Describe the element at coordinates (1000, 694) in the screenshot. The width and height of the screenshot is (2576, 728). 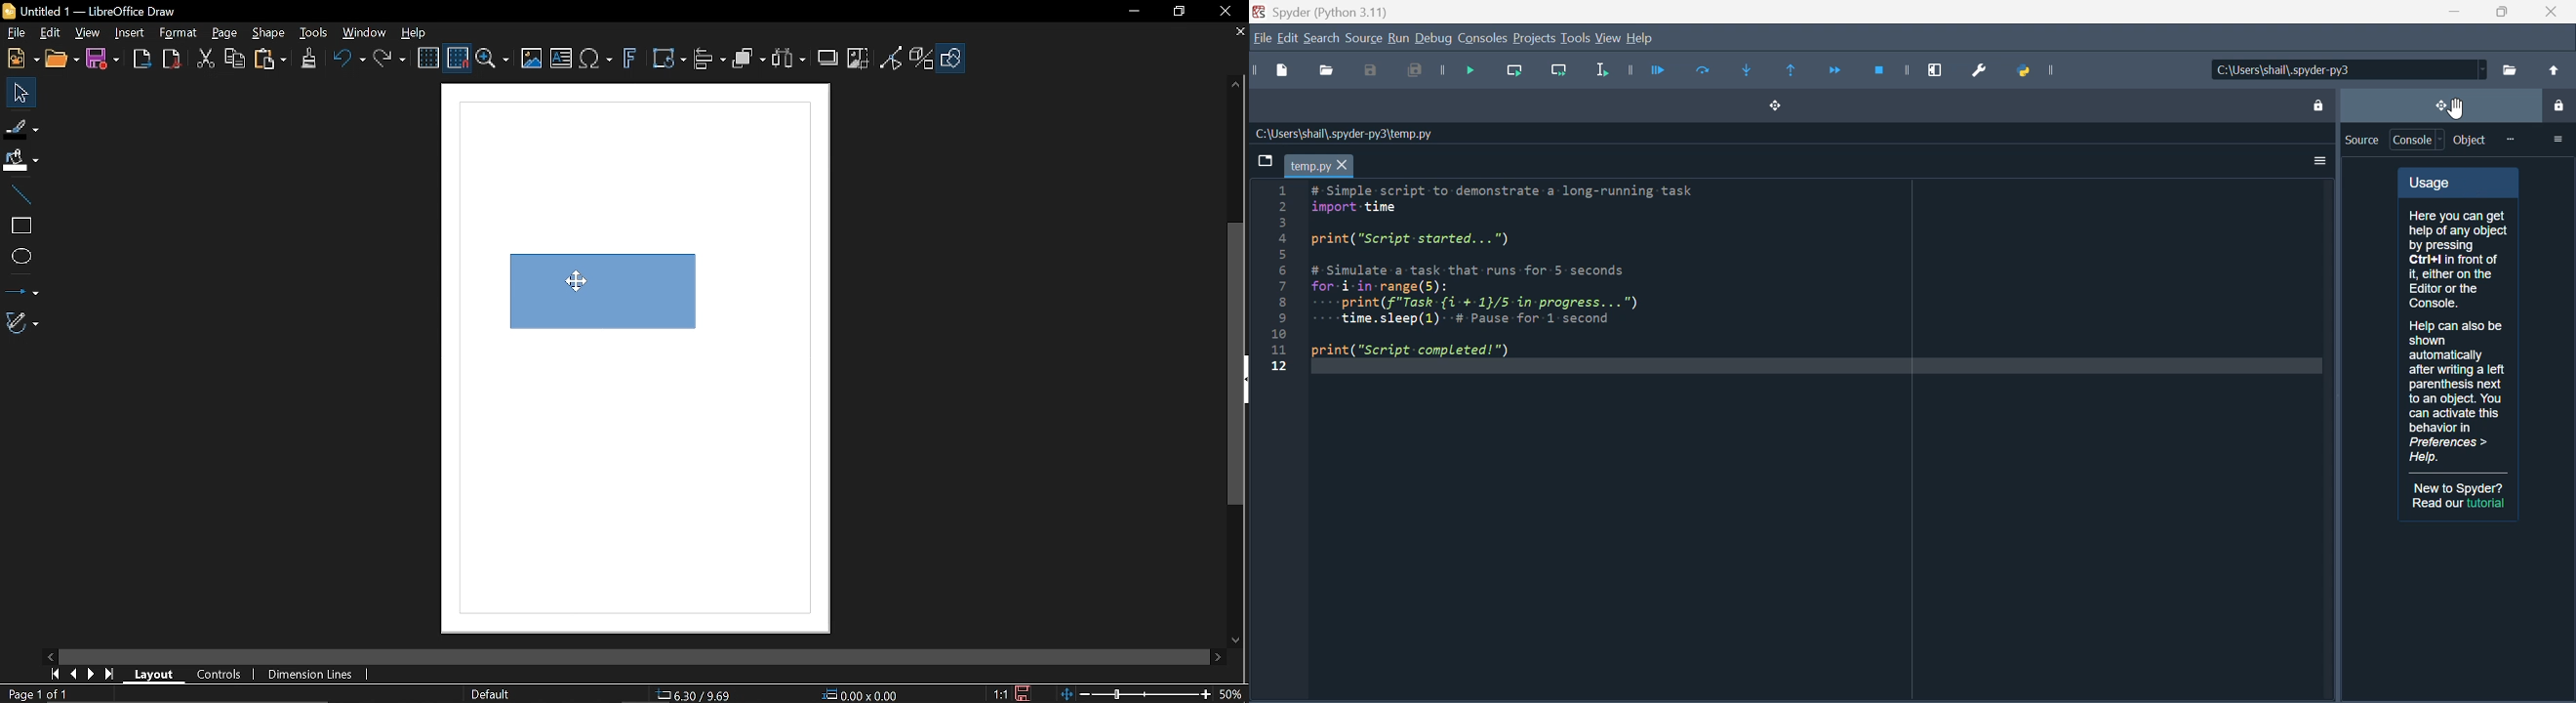
I see `1:1 (Scaling factor)` at that location.